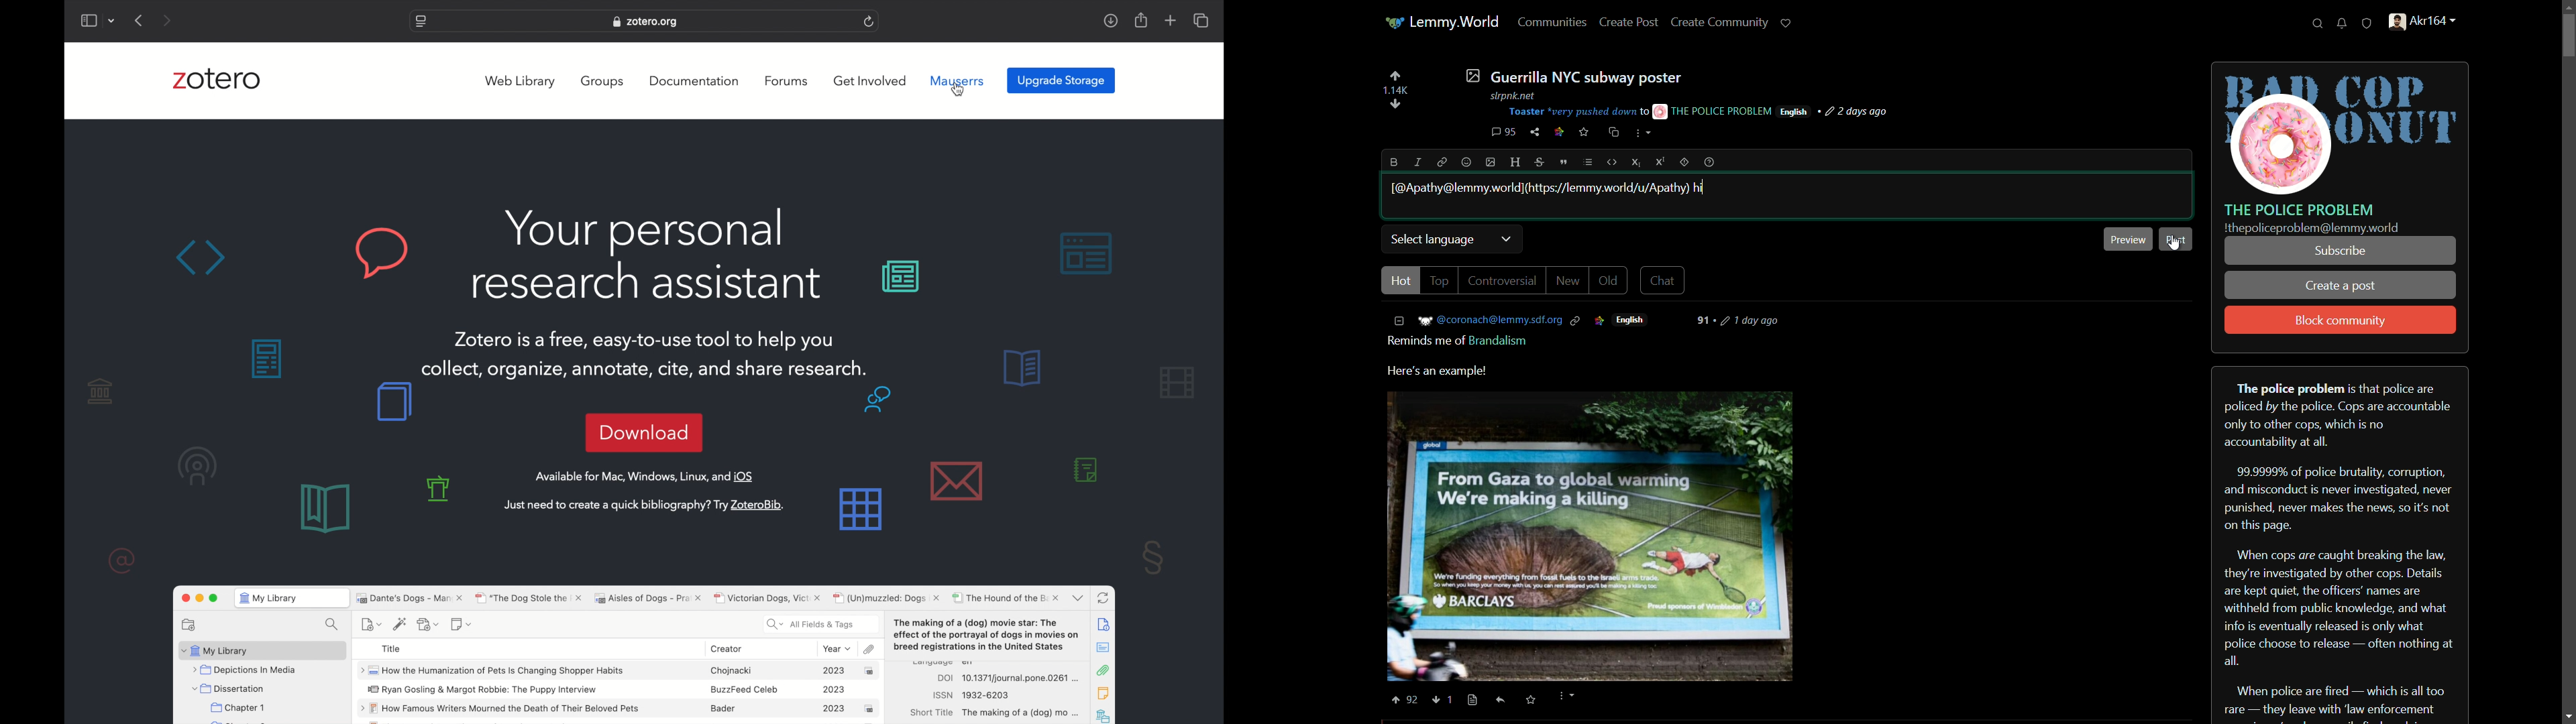 The width and height of the screenshot is (2576, 728). Describe the element at coordinates (1632, 320) in the screenshot. I see `English` at that location.